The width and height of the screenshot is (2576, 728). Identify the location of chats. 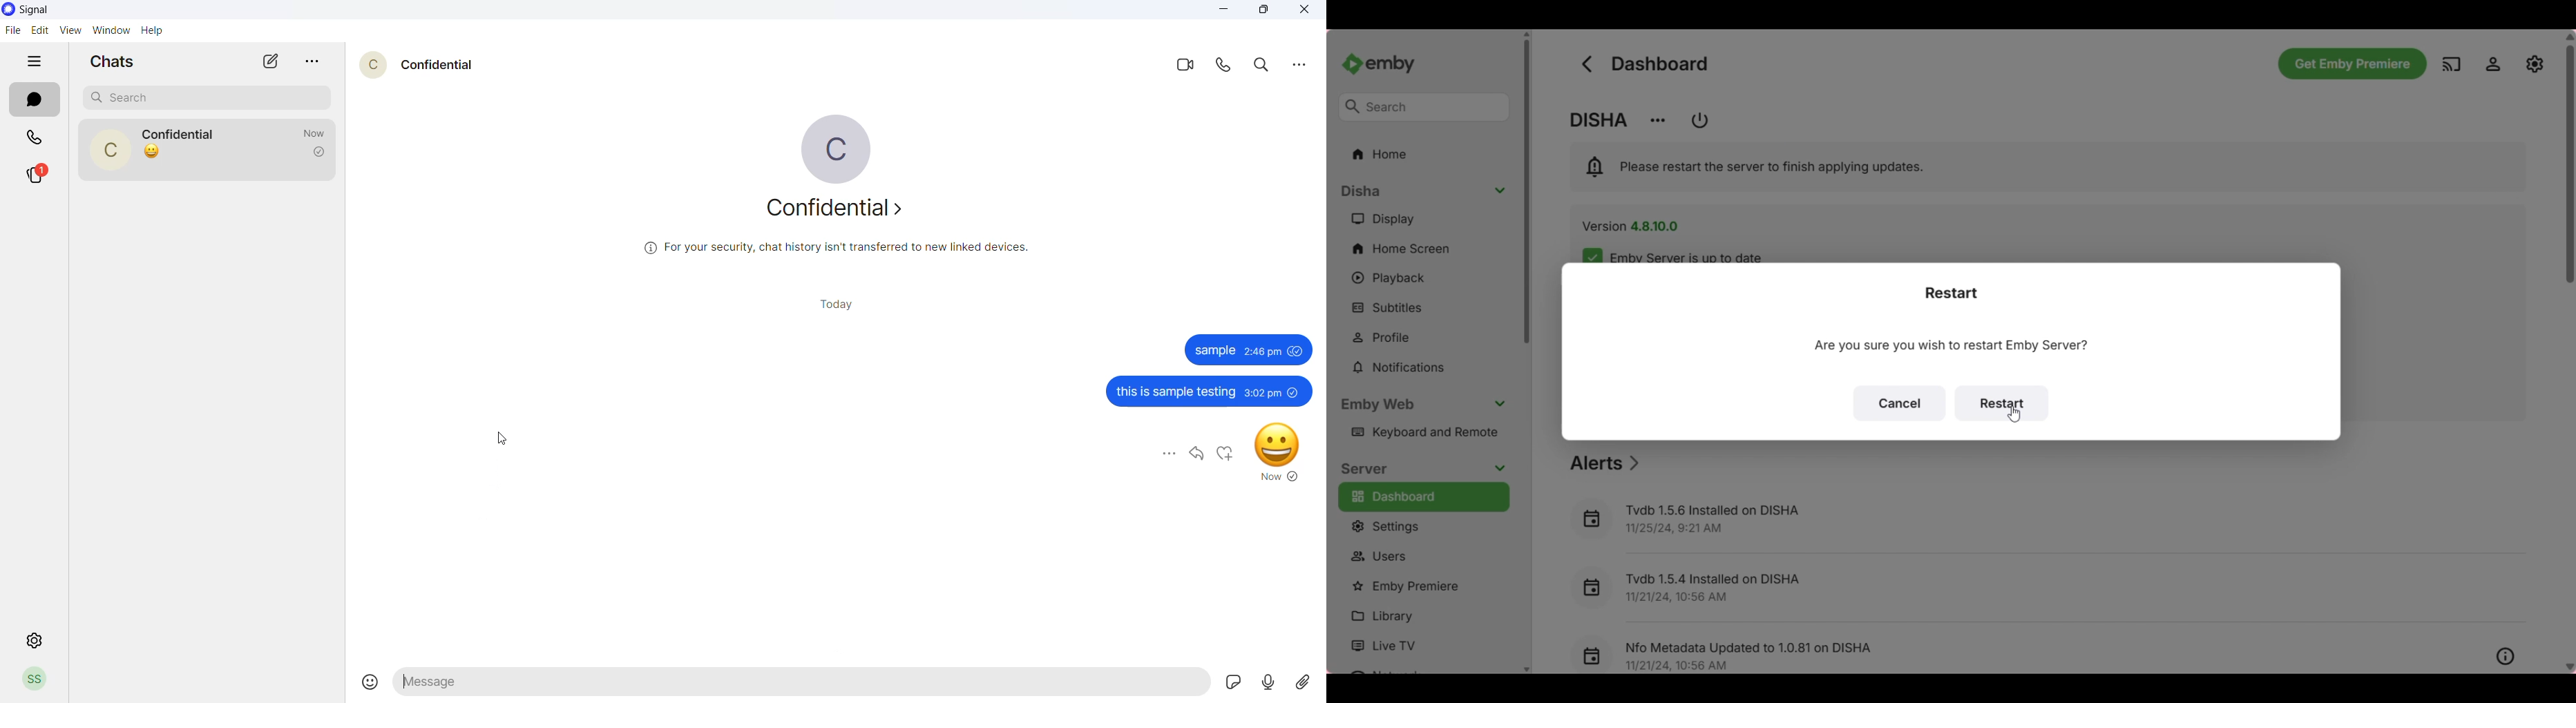
(34, 100).